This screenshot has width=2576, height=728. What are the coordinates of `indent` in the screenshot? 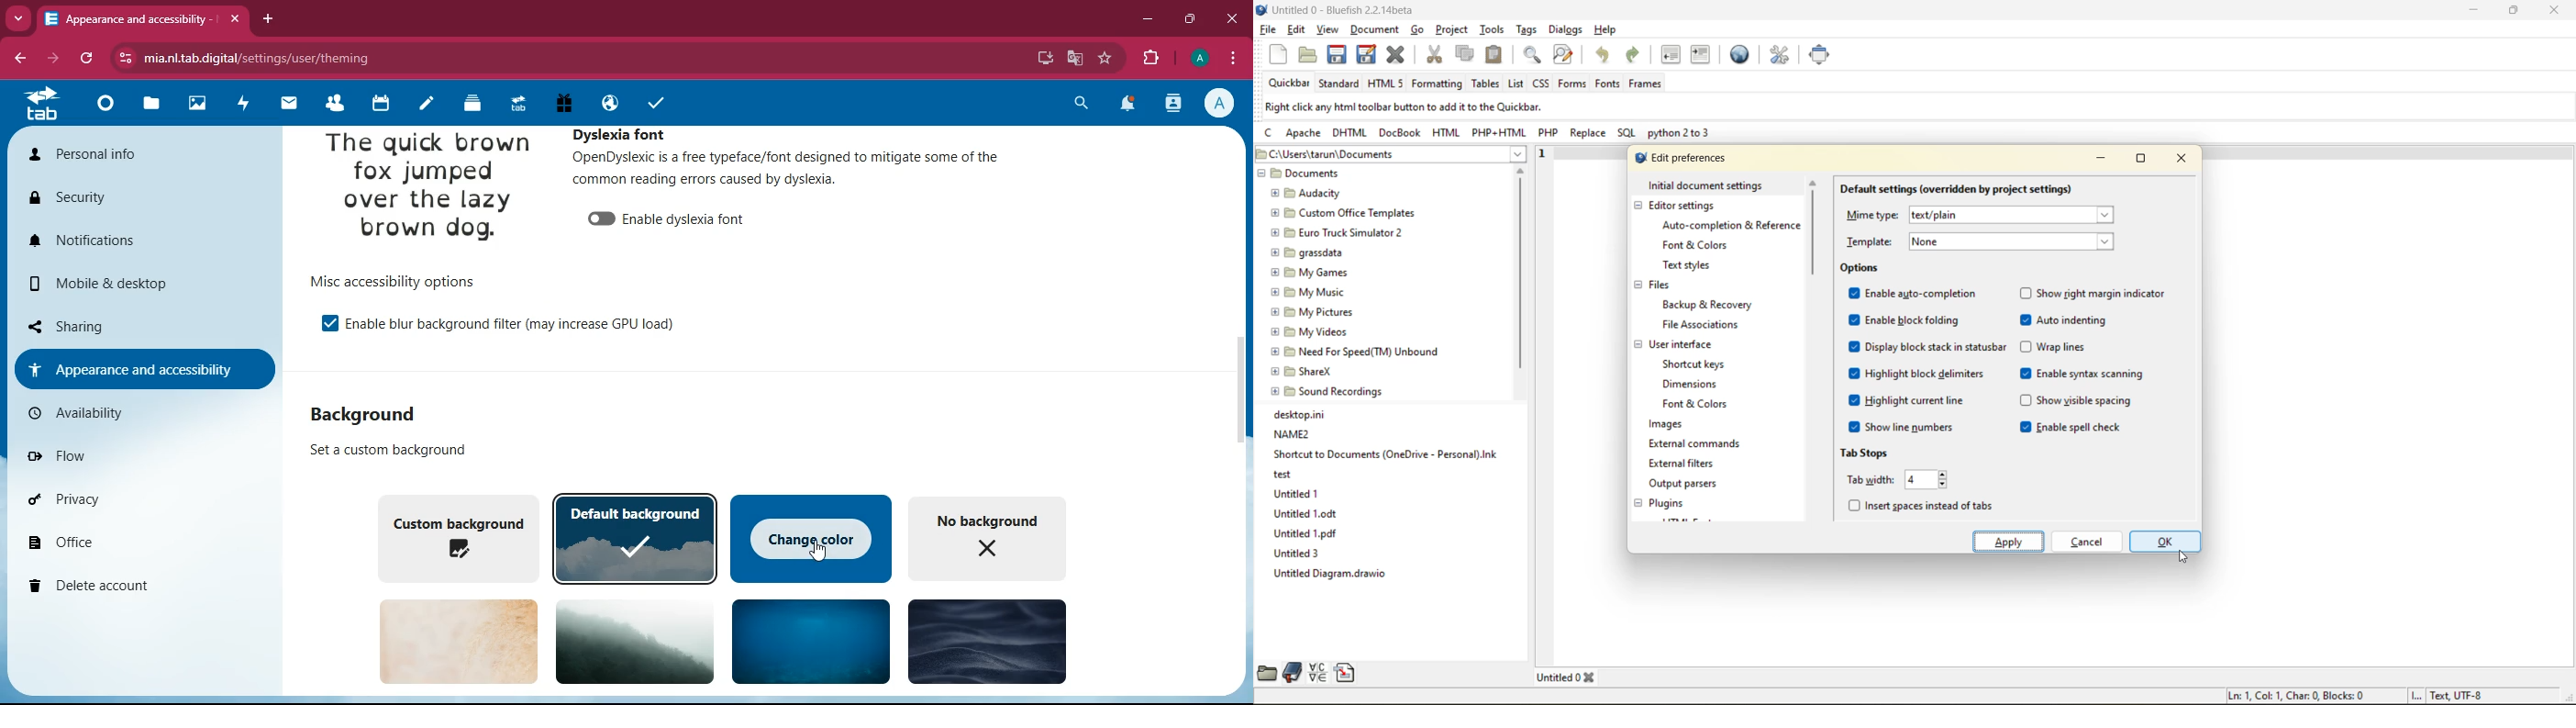 It's located at (1702, 57).